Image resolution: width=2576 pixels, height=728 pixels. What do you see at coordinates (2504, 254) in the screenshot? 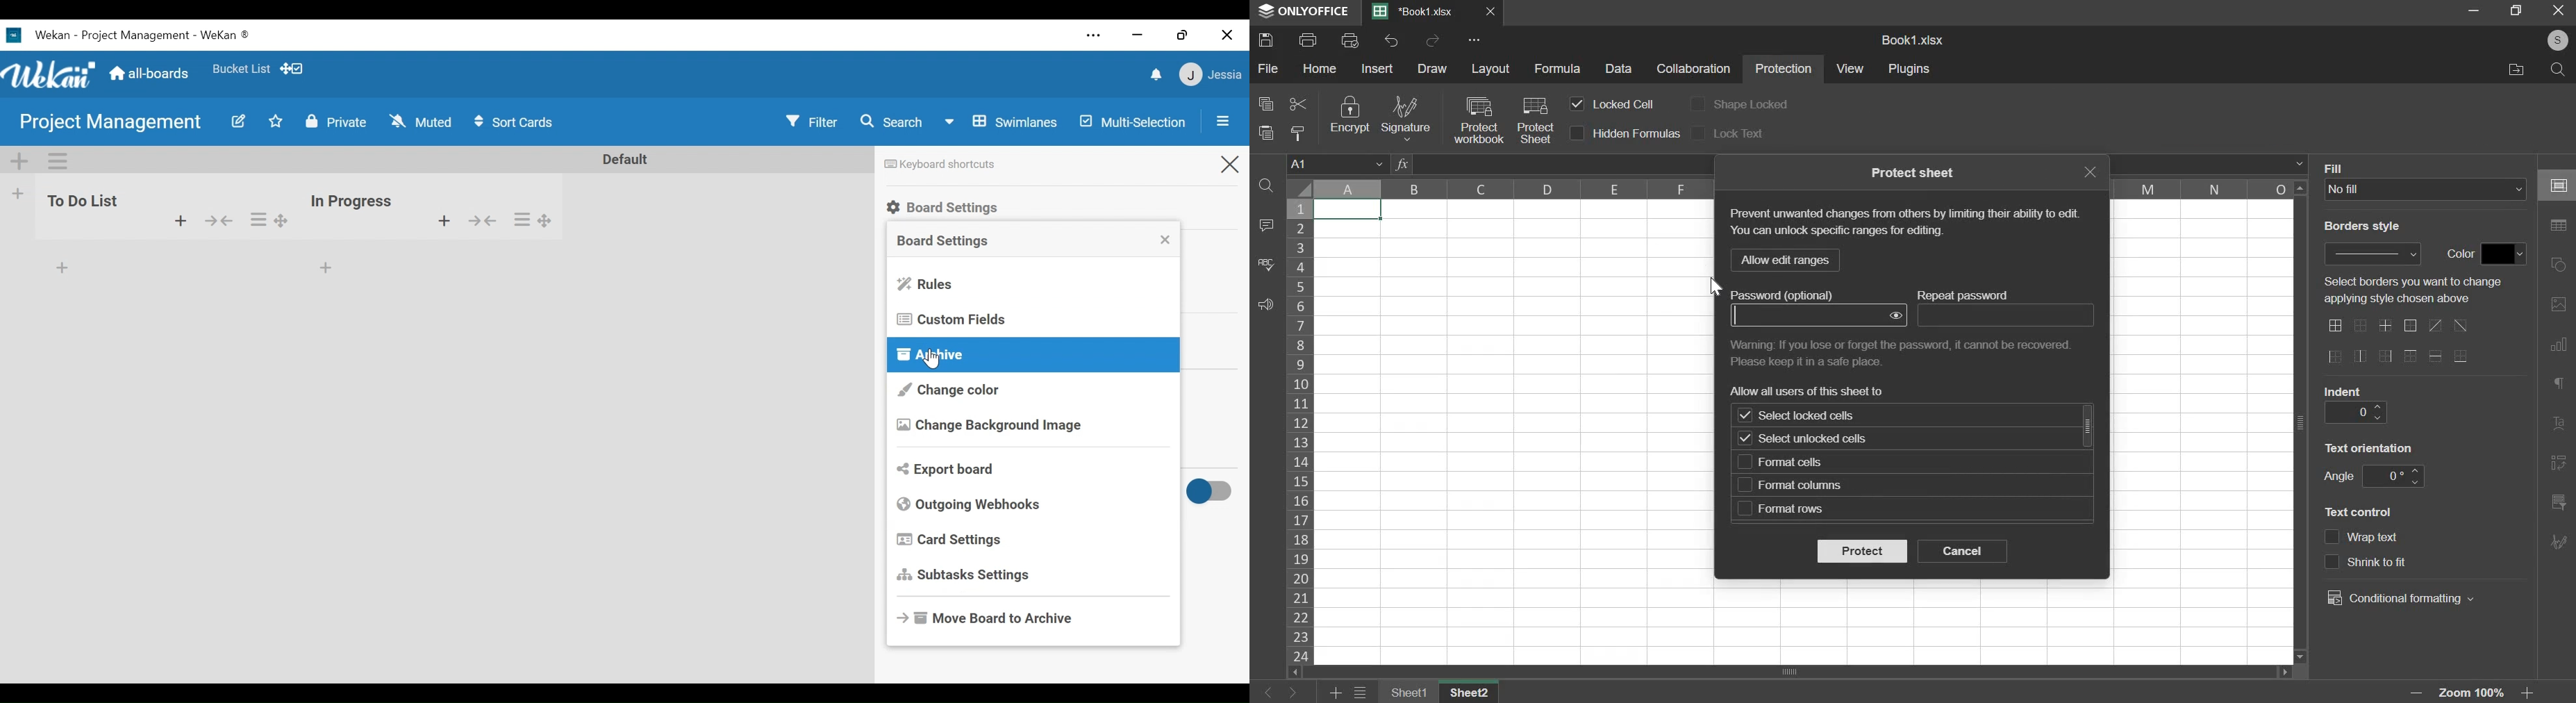
I see `fill color` at bounding box center [2504, 254].